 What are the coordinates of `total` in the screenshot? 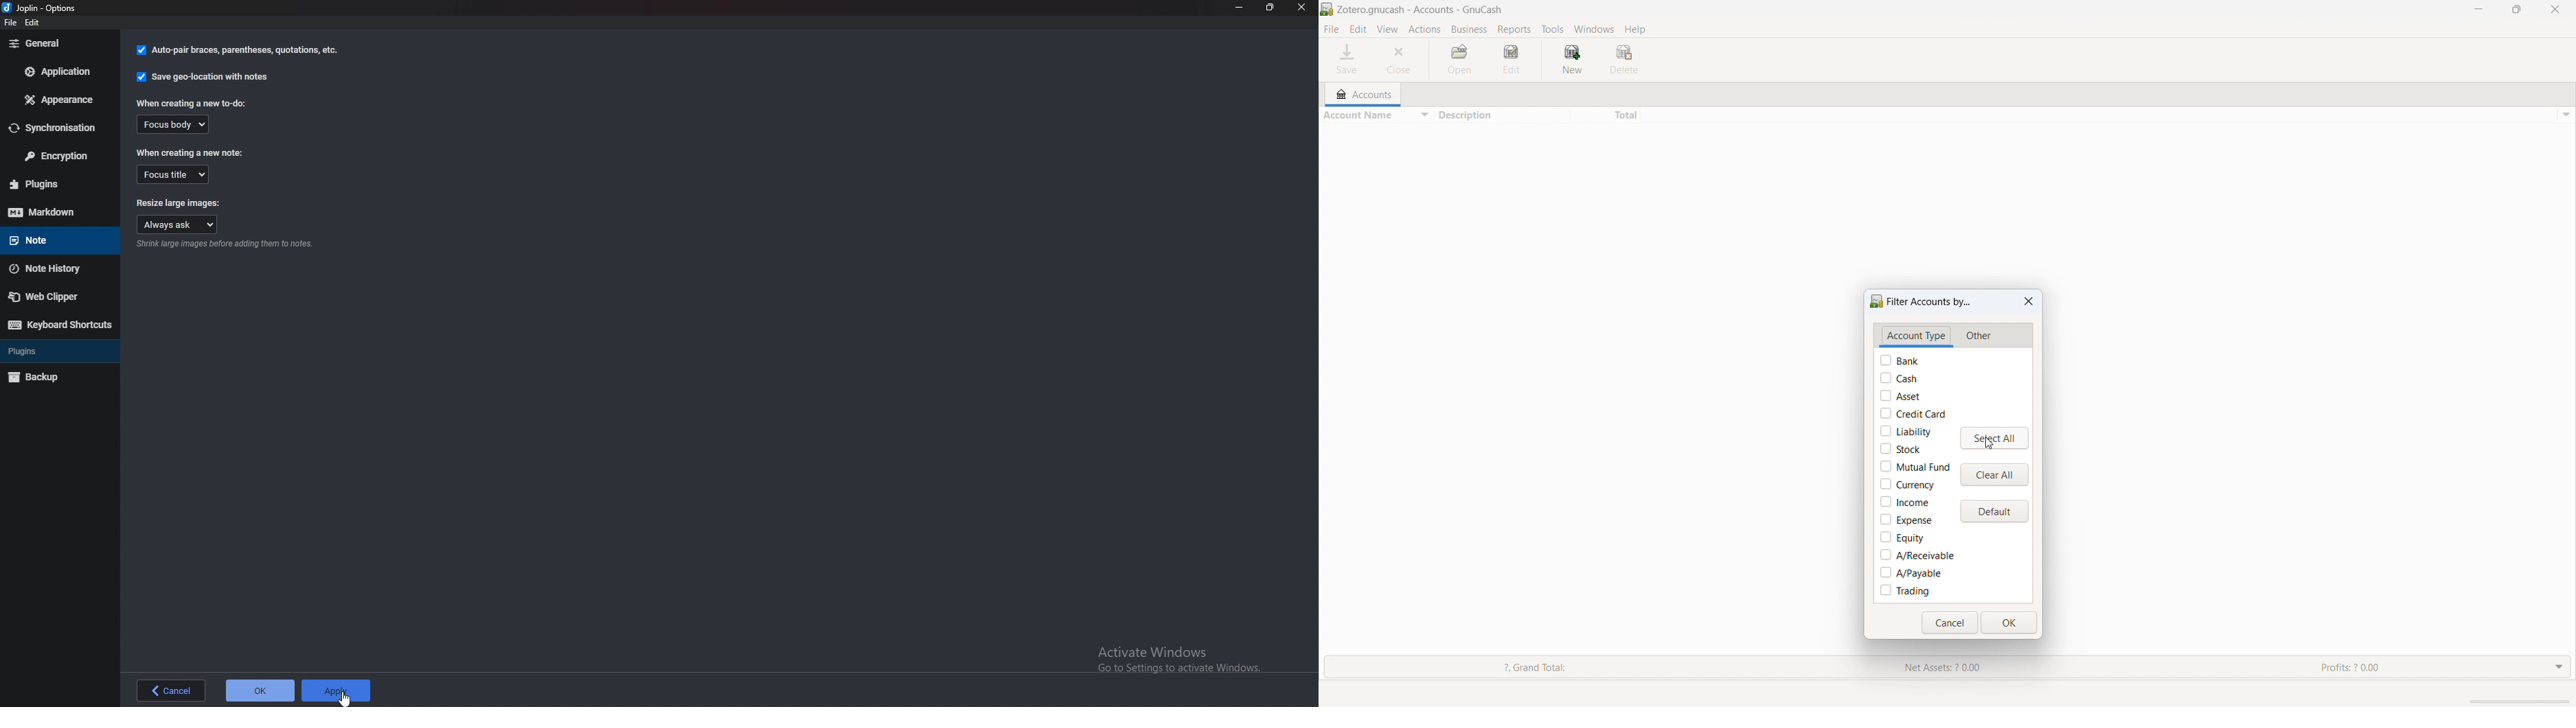 It's located at (1605, 115).